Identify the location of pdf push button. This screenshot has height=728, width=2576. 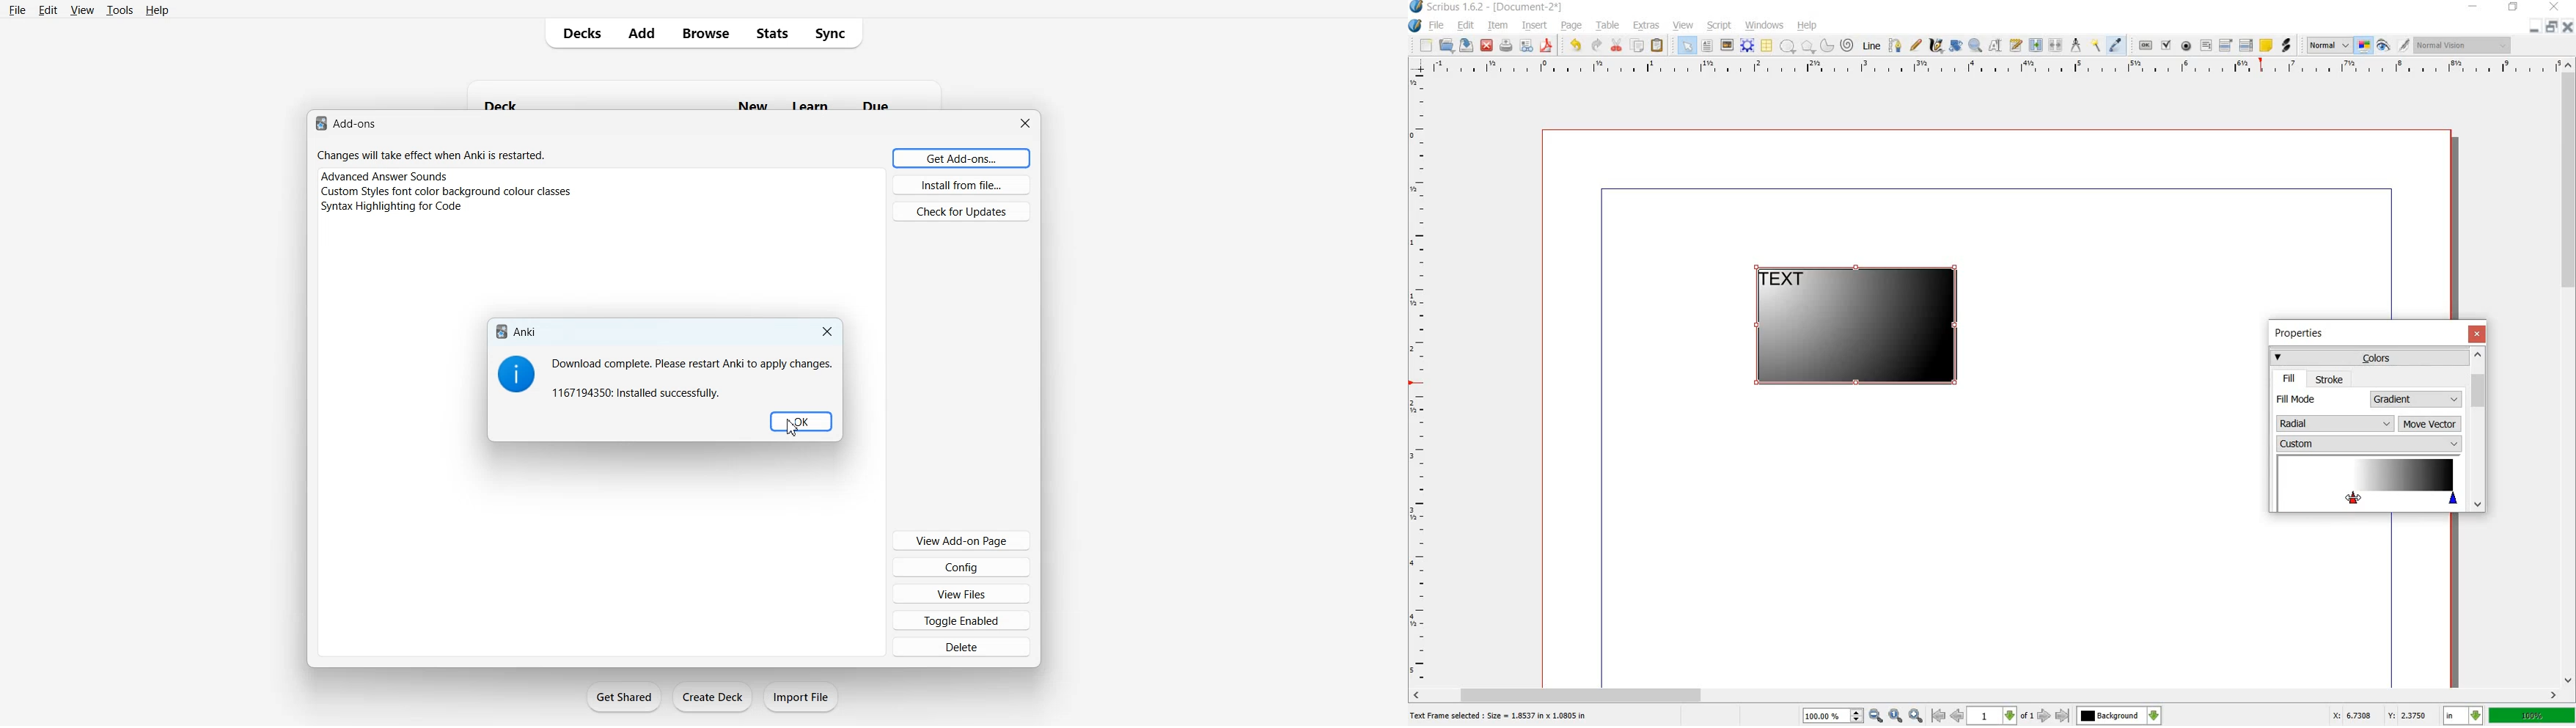
(2146, 44).